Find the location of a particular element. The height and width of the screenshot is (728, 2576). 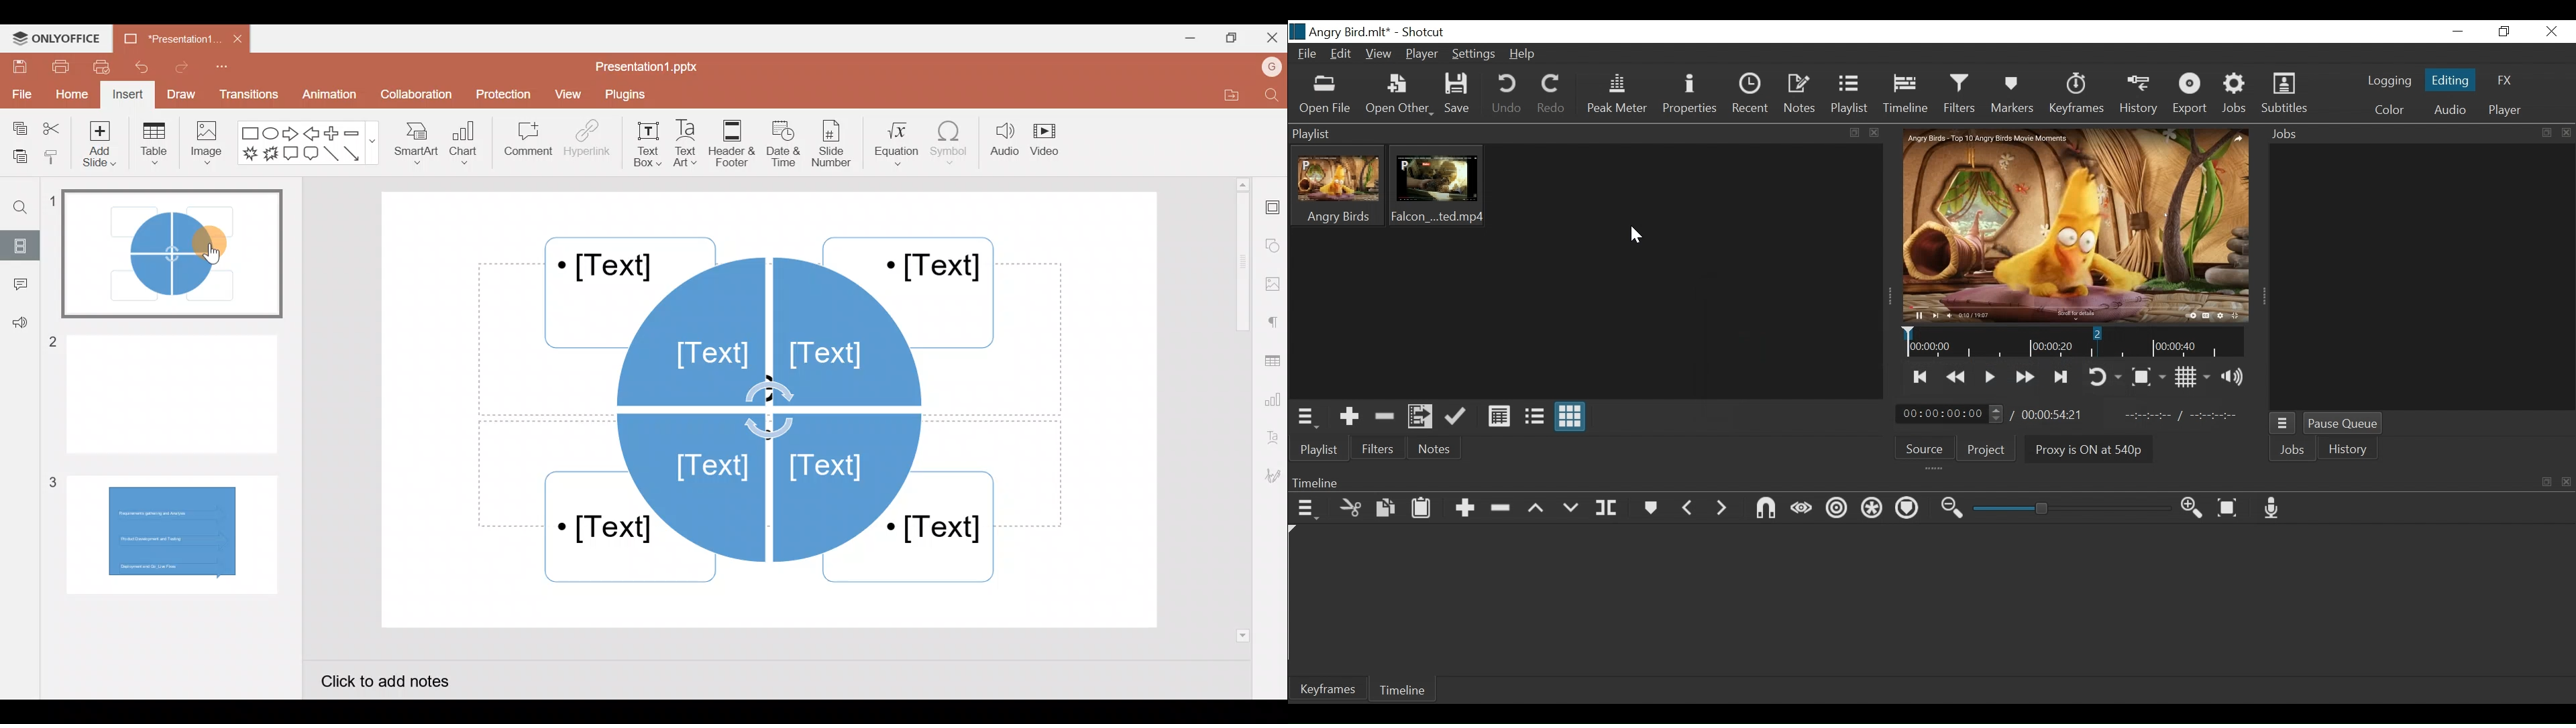

File is located at coordinates (20, 94).